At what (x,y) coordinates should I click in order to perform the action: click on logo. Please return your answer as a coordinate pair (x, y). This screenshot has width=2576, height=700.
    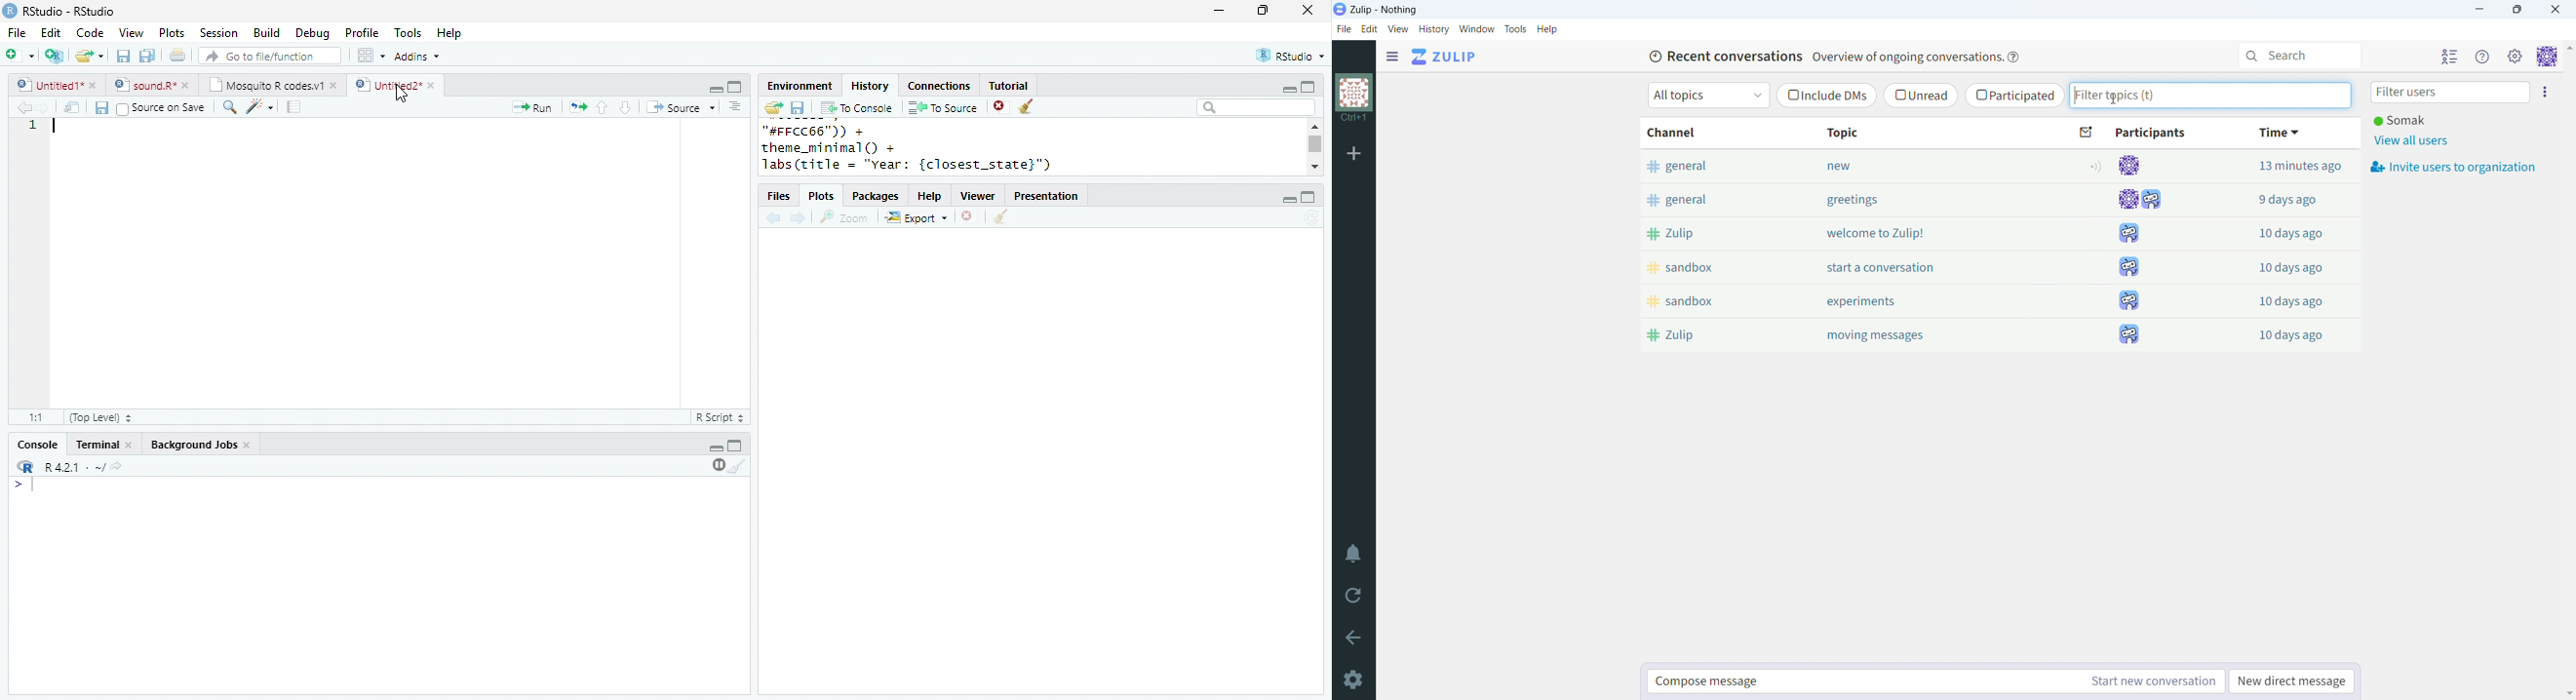
    Looking at the image, I should click on (10, 10).